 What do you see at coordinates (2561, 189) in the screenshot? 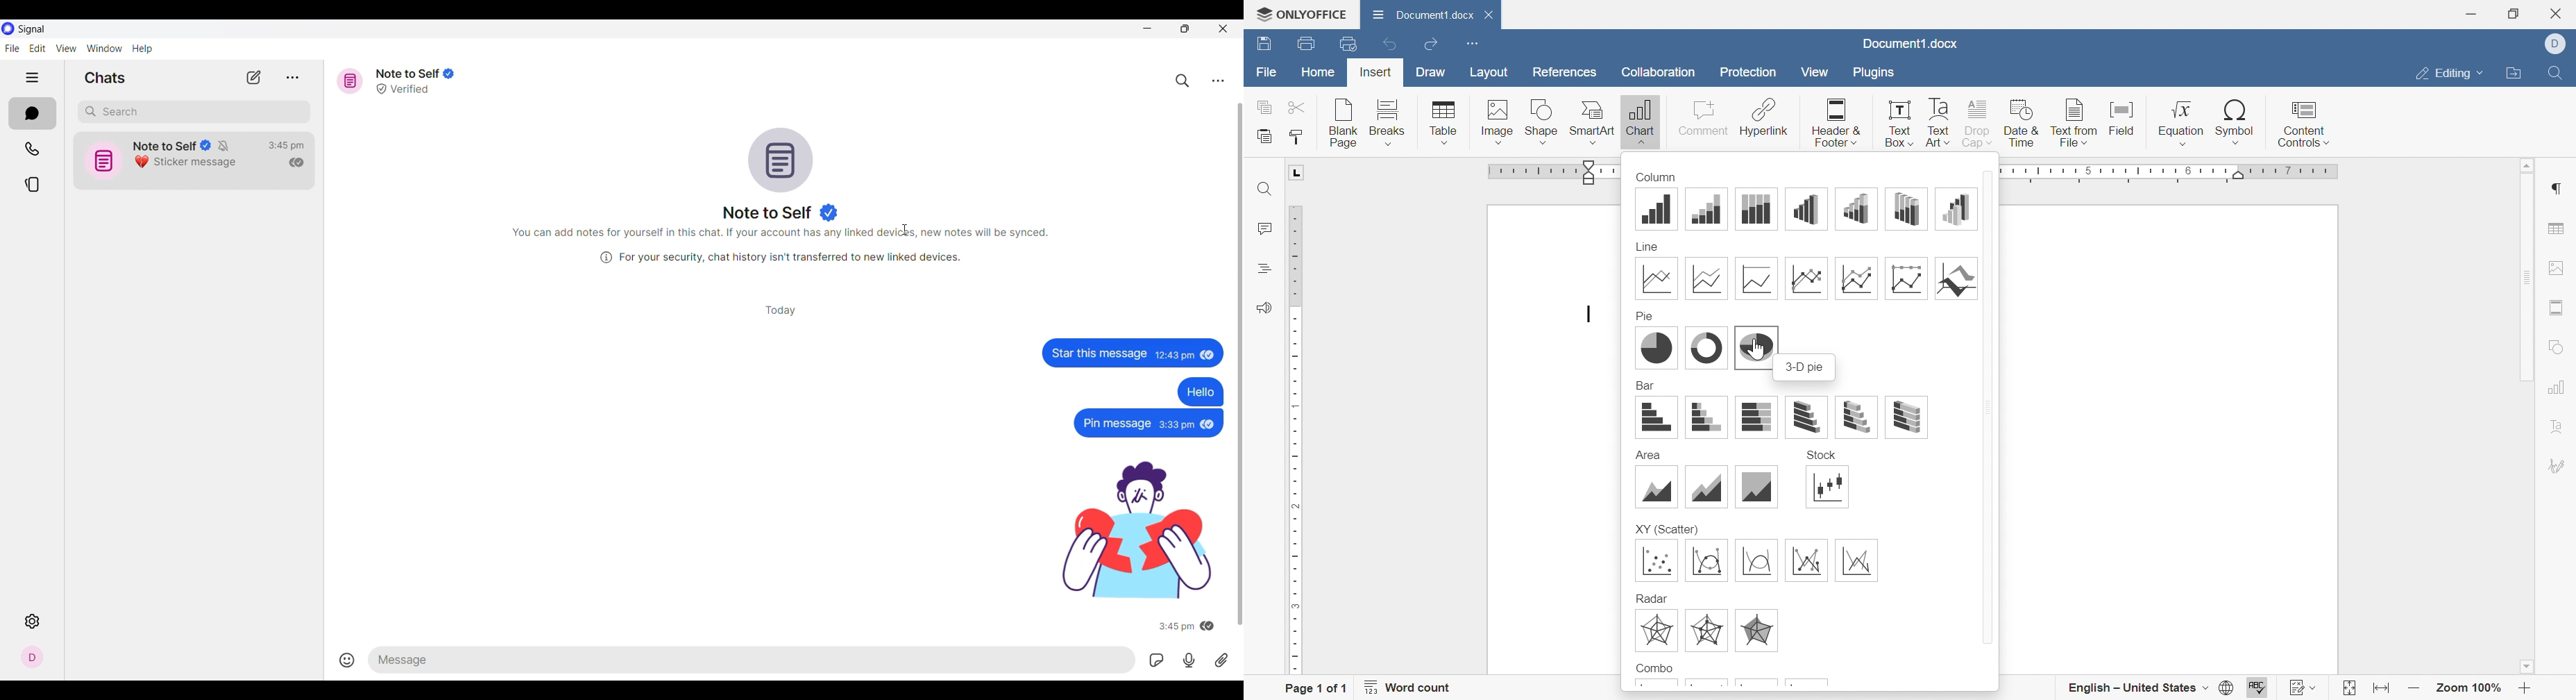
I see `Paragraph settings` at bounding box center [2561, 189].